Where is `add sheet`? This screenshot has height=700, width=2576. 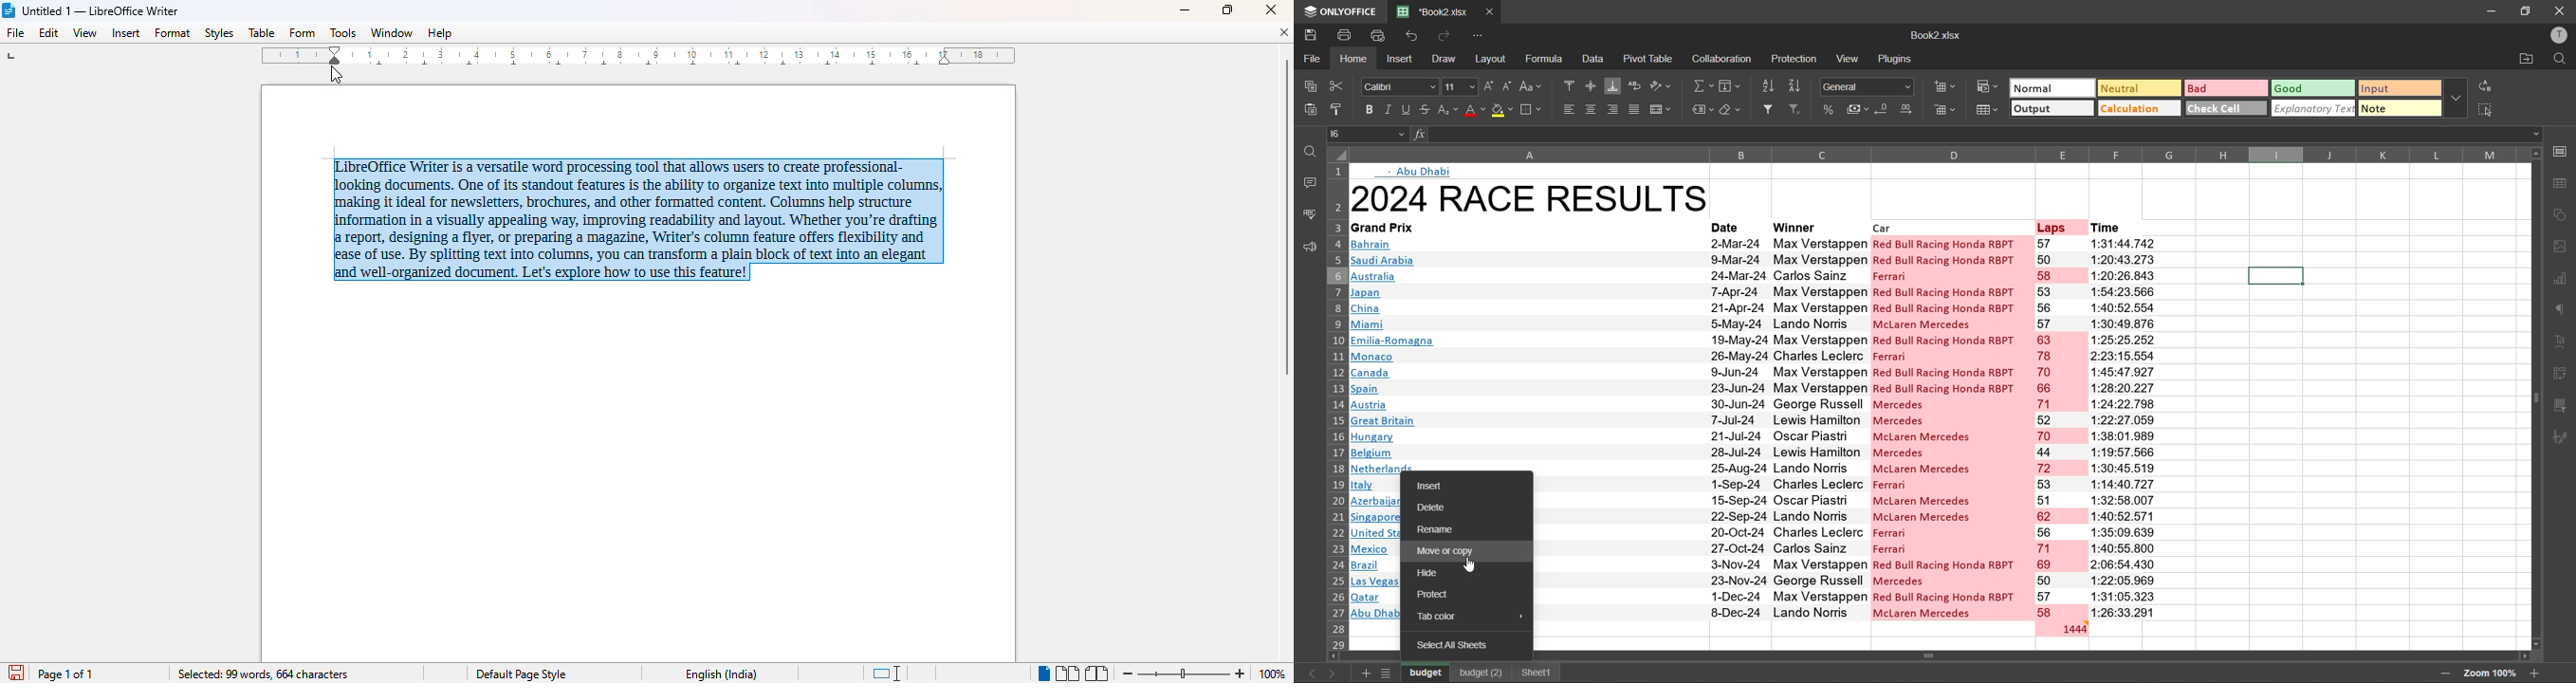 add sheet is located at coordinates (1363, 673).